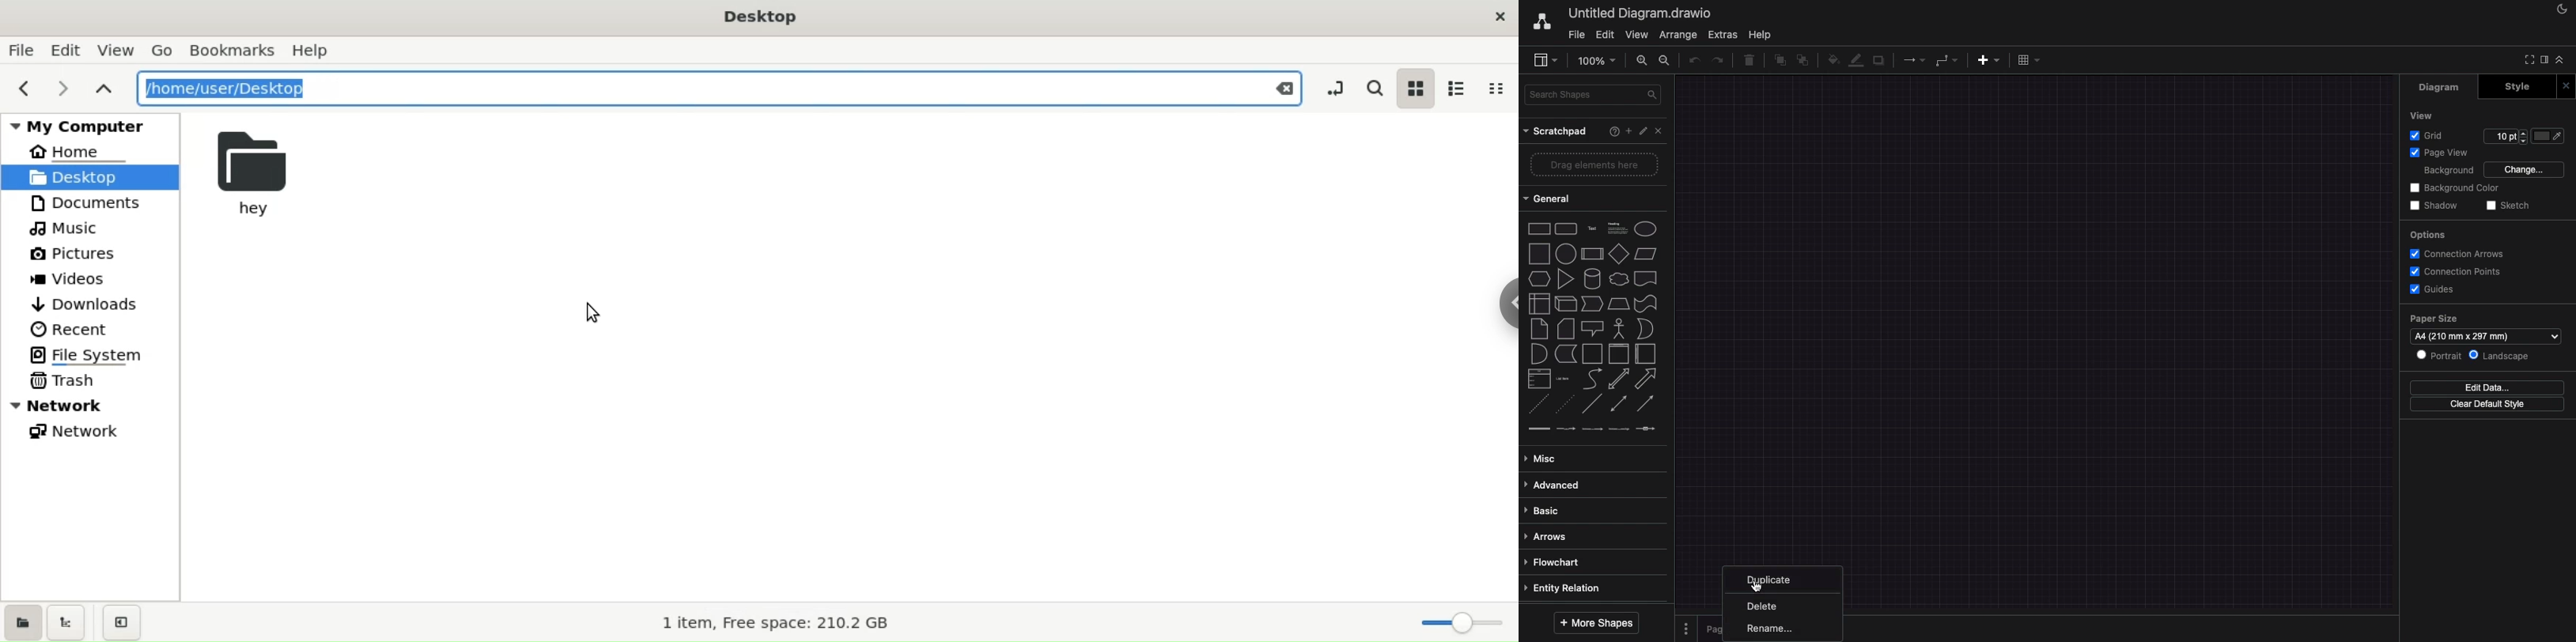  Describe the element at coordinates (1646, 253) in the screenshot. I see `parallelogram` at that location.